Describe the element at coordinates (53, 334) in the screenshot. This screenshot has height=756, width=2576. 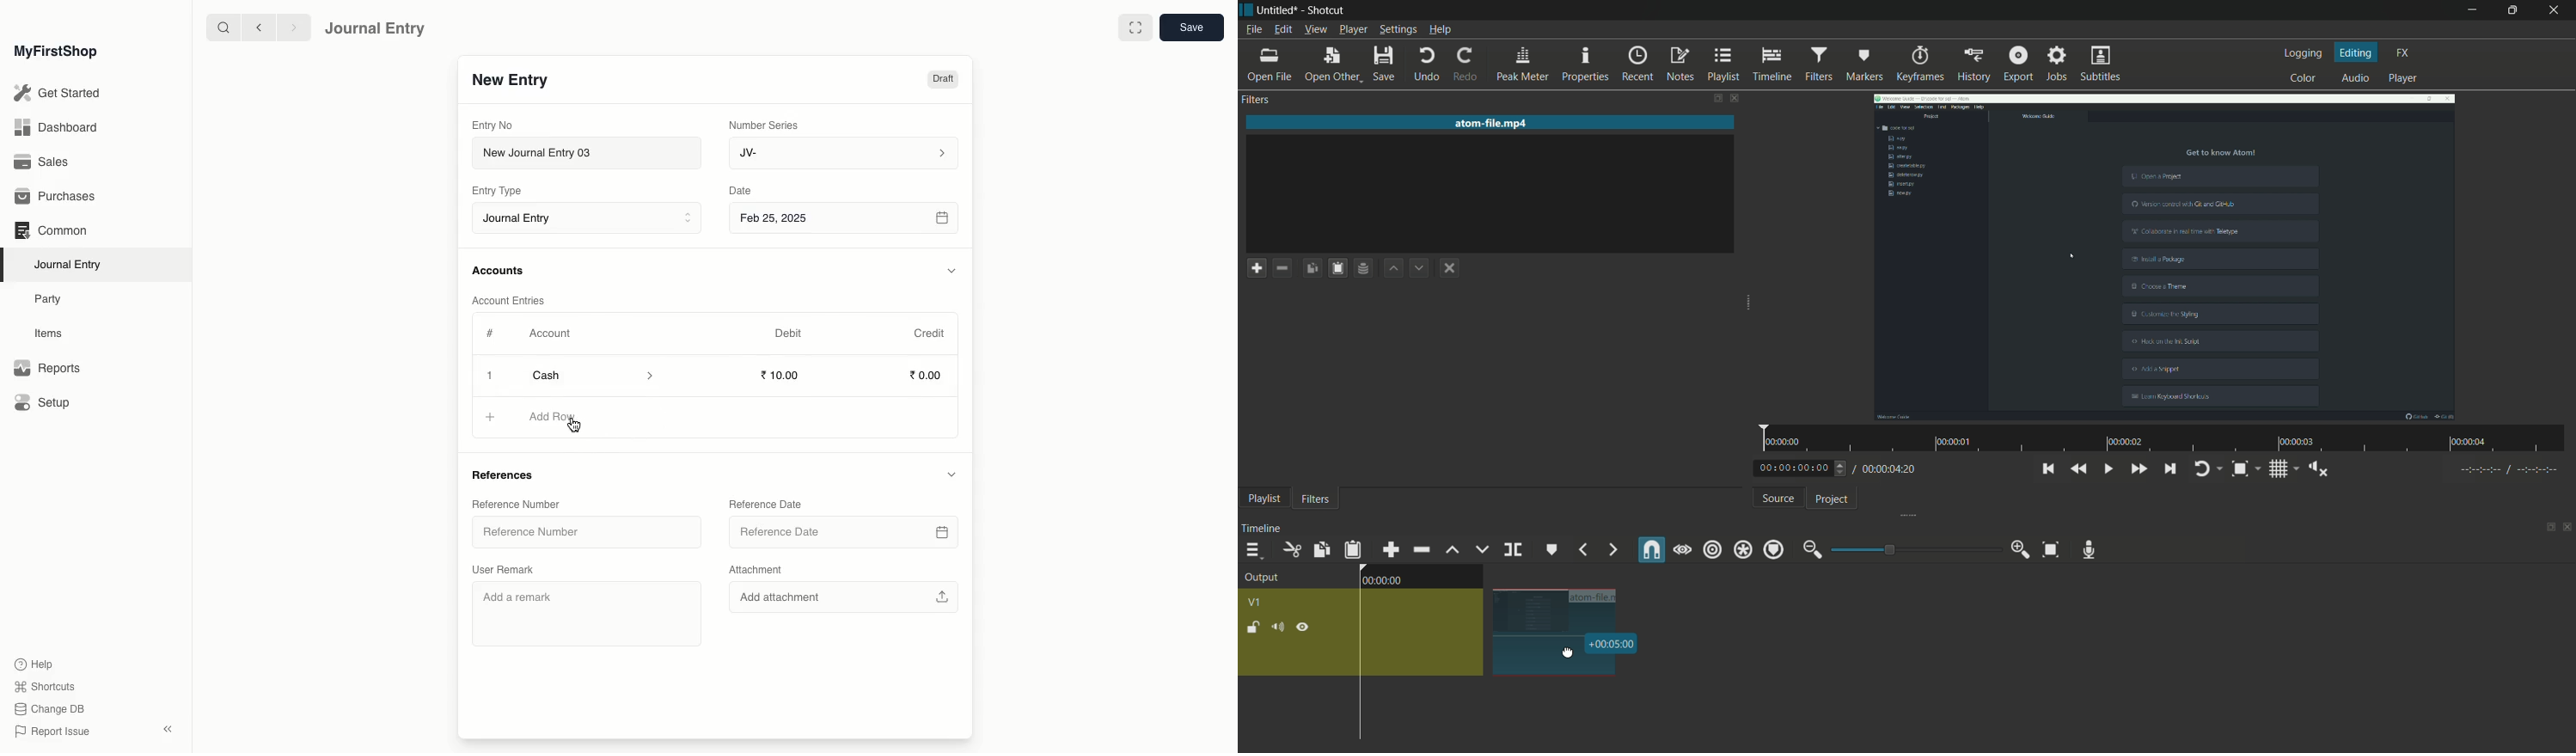
I see `Items` at that location.